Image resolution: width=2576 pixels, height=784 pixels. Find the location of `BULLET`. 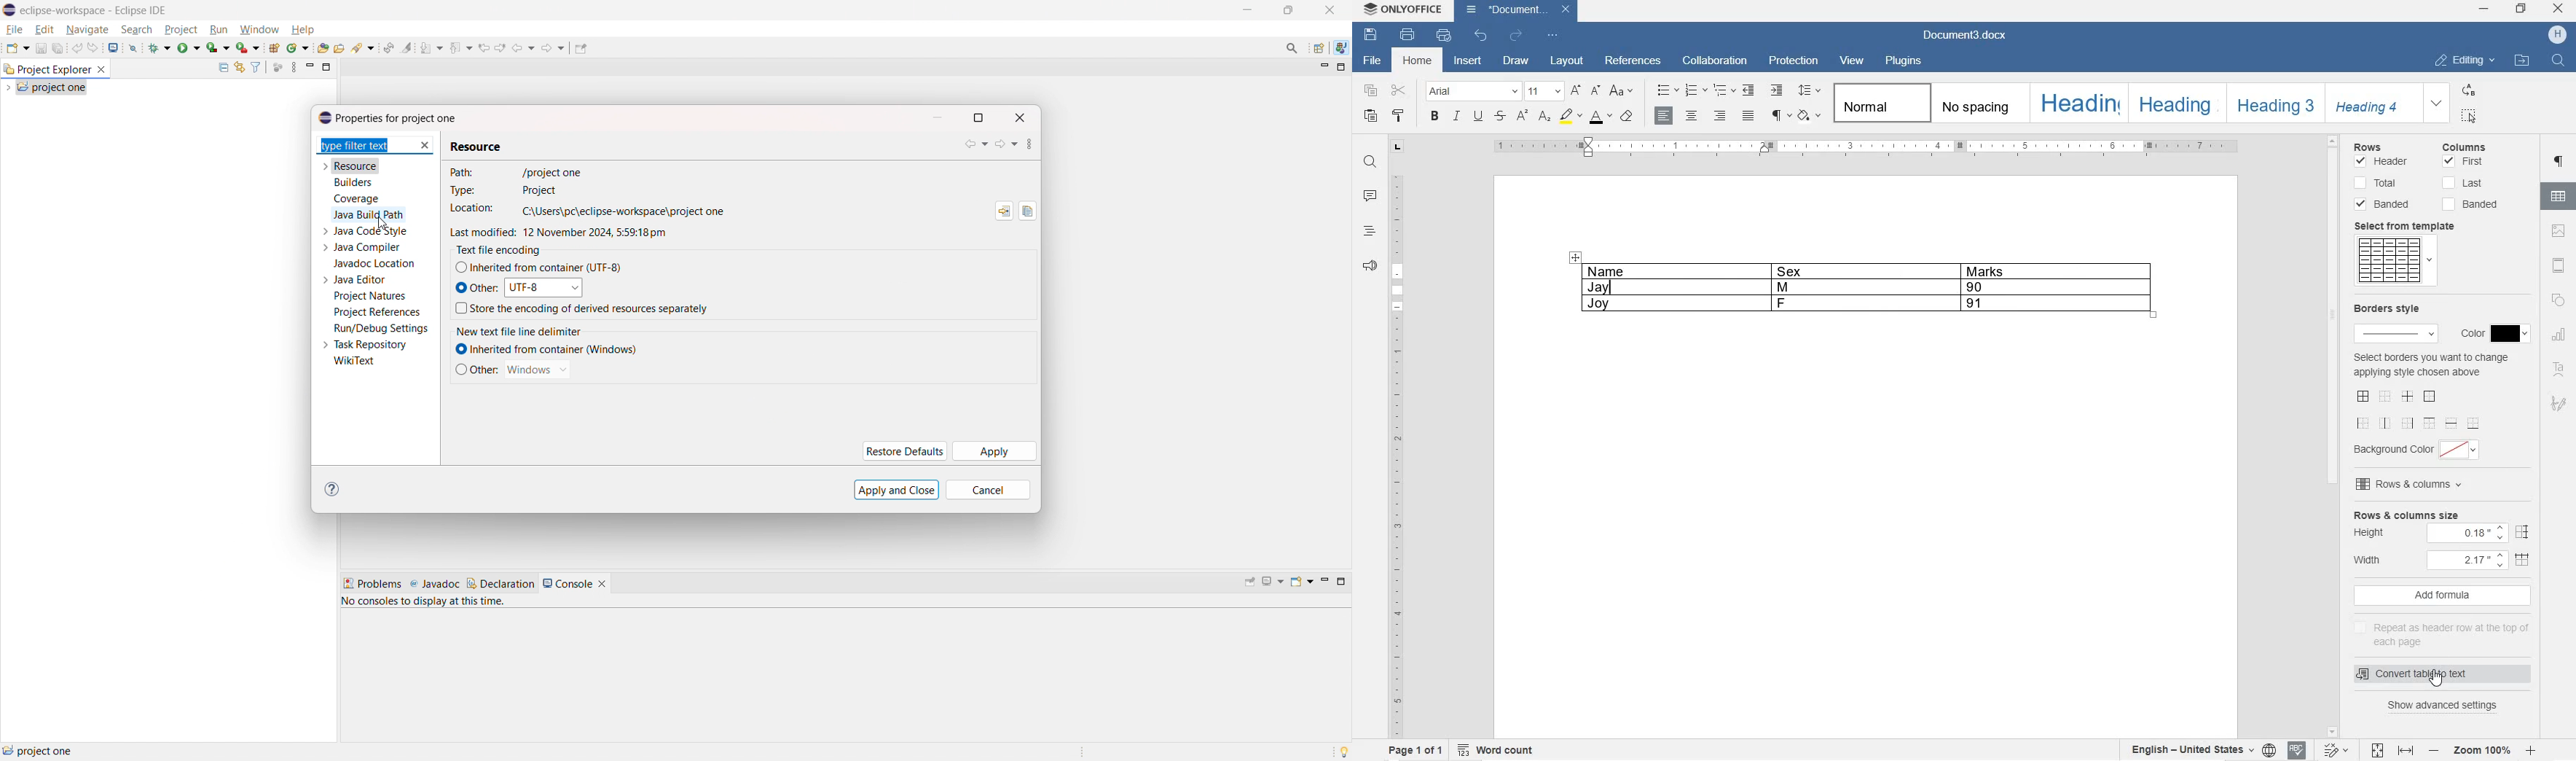

BULLET is located at coordinates (1667, 91).